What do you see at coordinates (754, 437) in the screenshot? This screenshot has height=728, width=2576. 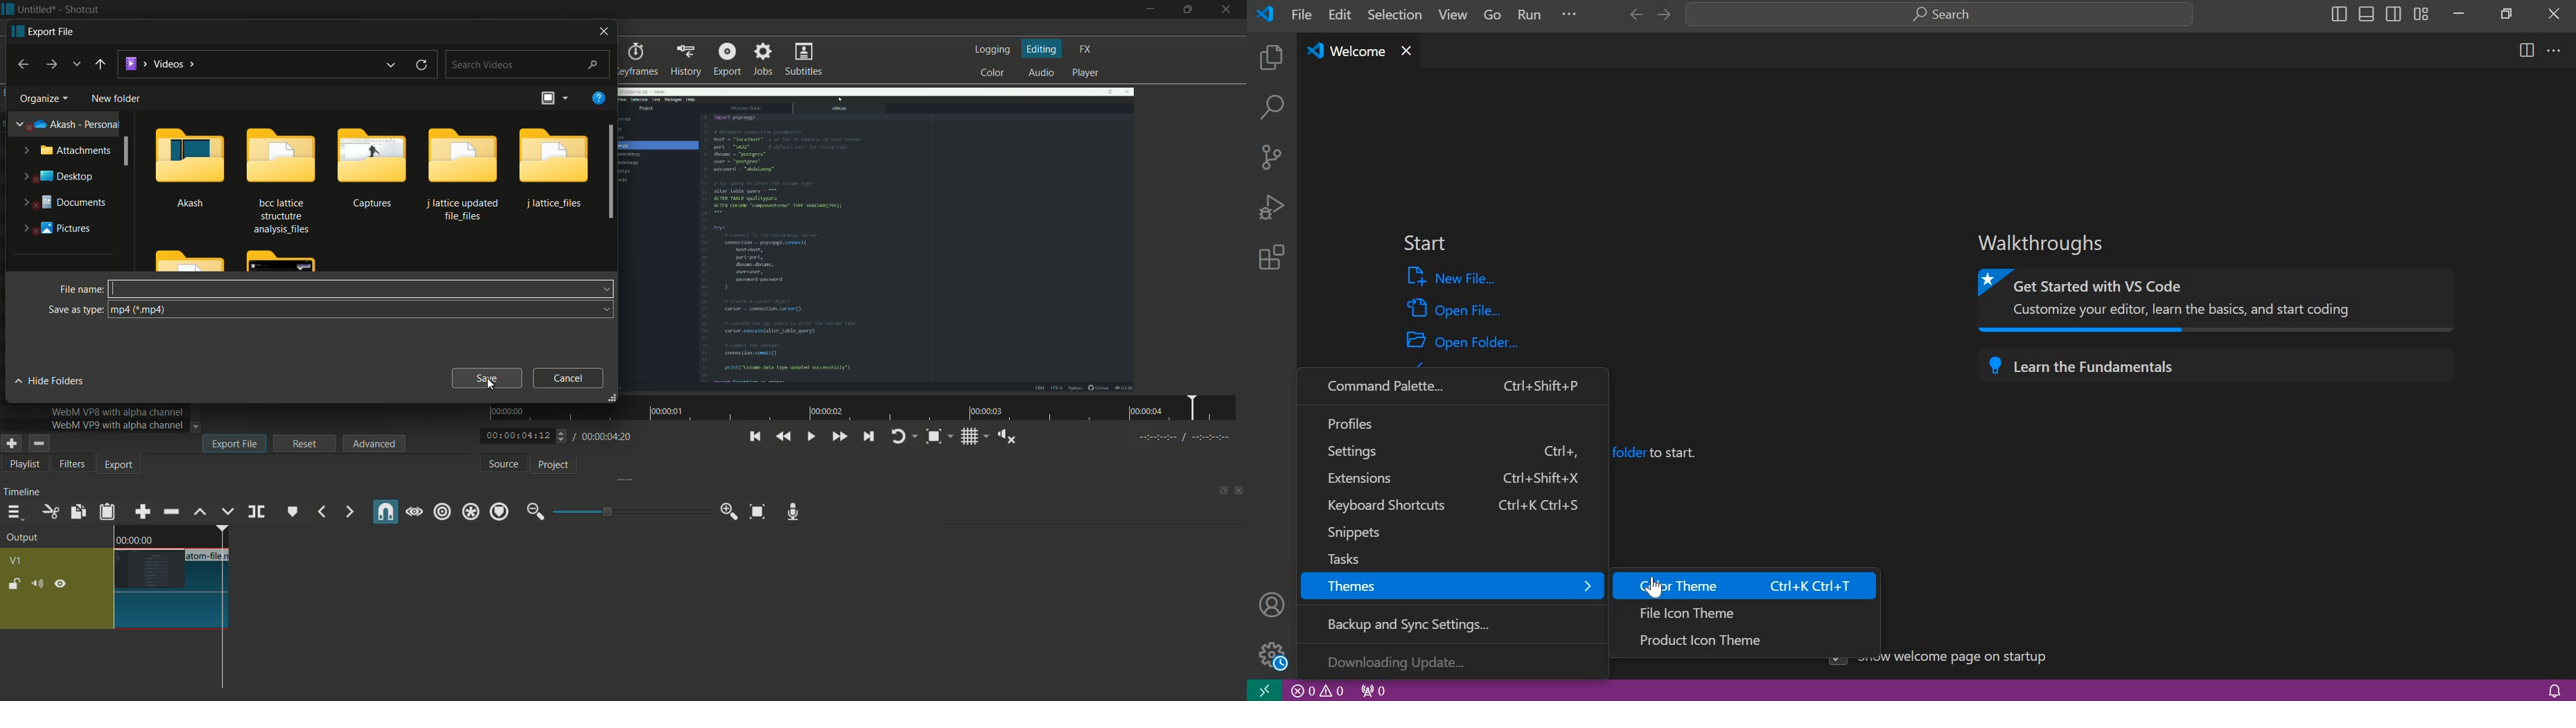 I see `skip to the previous point` at bounding box center [754, 437].